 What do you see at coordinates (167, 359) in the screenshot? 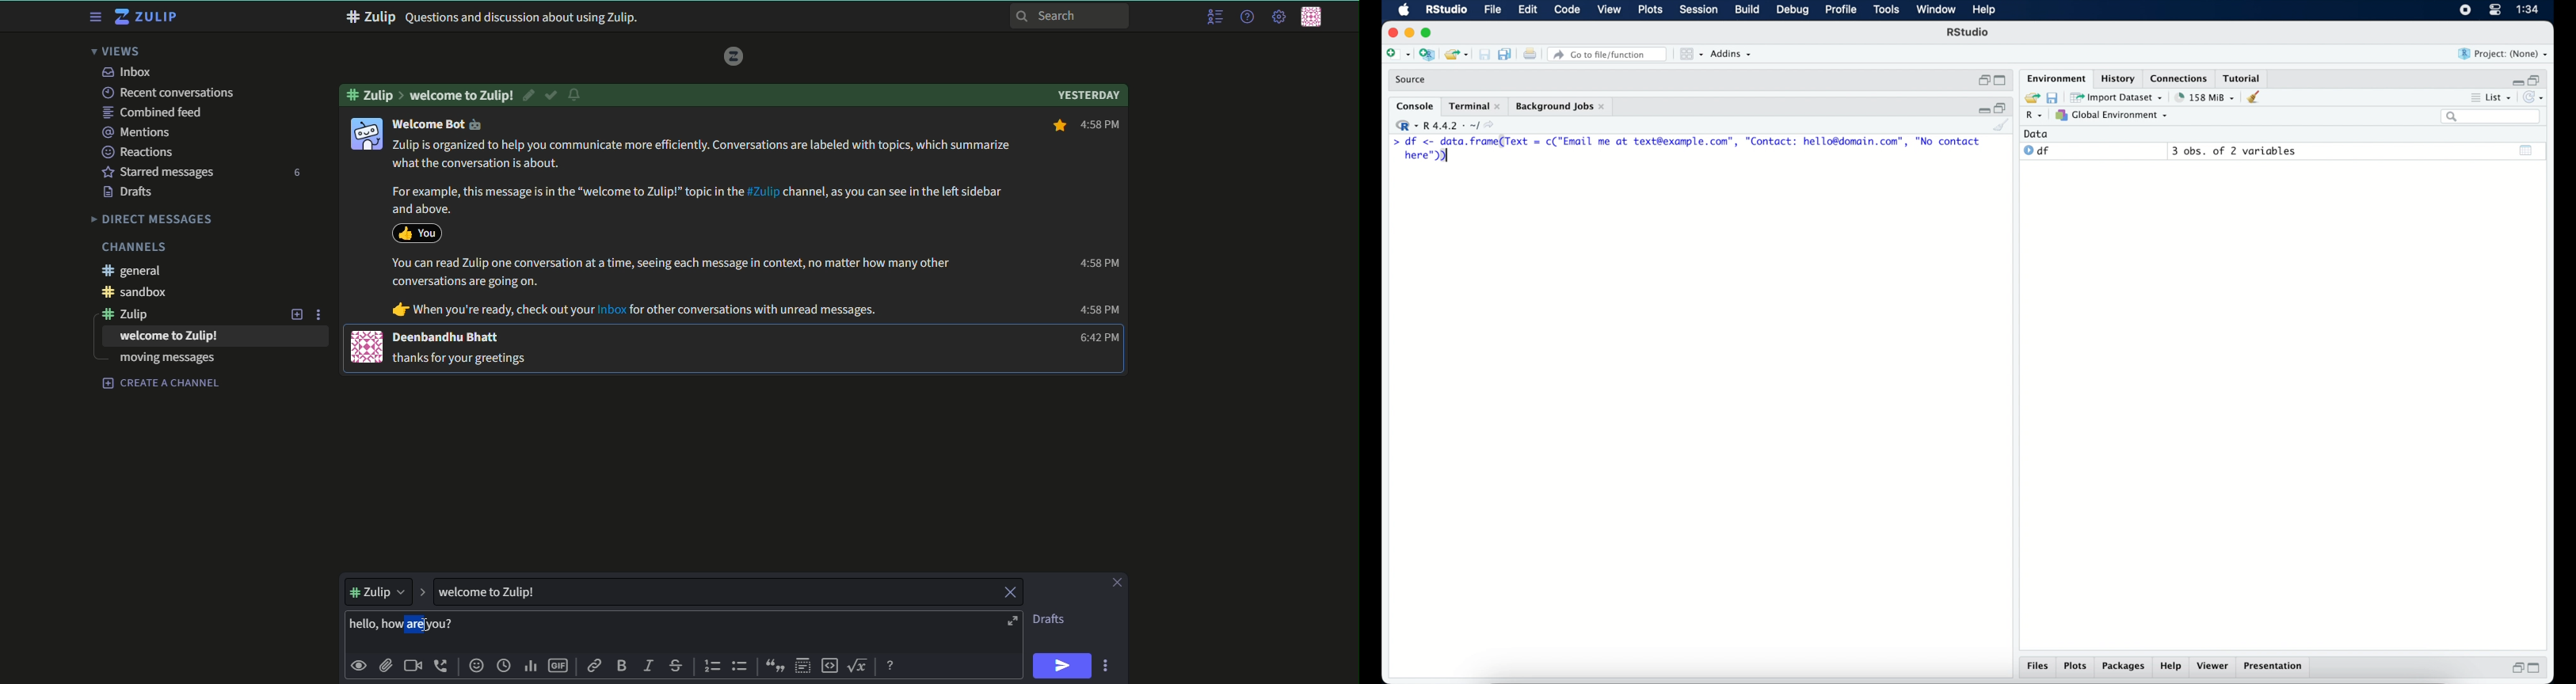
I see `moving messages` at bounding box center [167, 359].